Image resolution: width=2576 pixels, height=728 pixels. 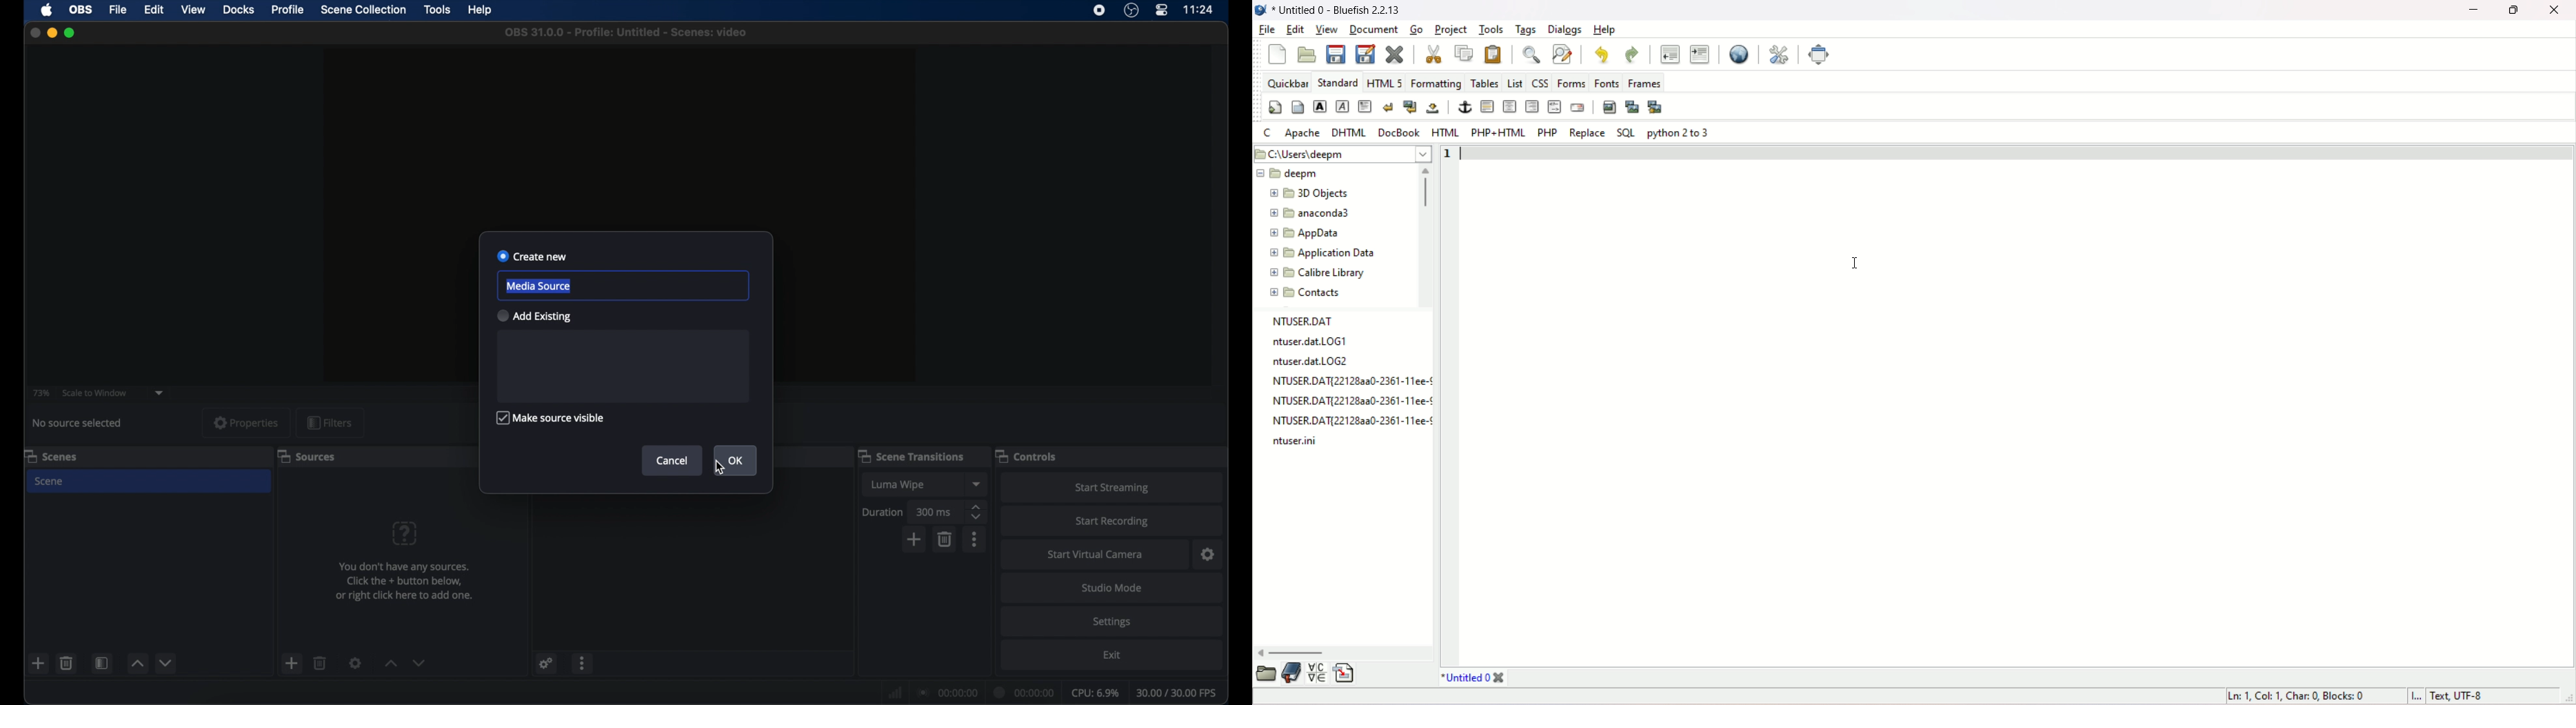 I want to click on no source selected, so click(x=77, y=422).